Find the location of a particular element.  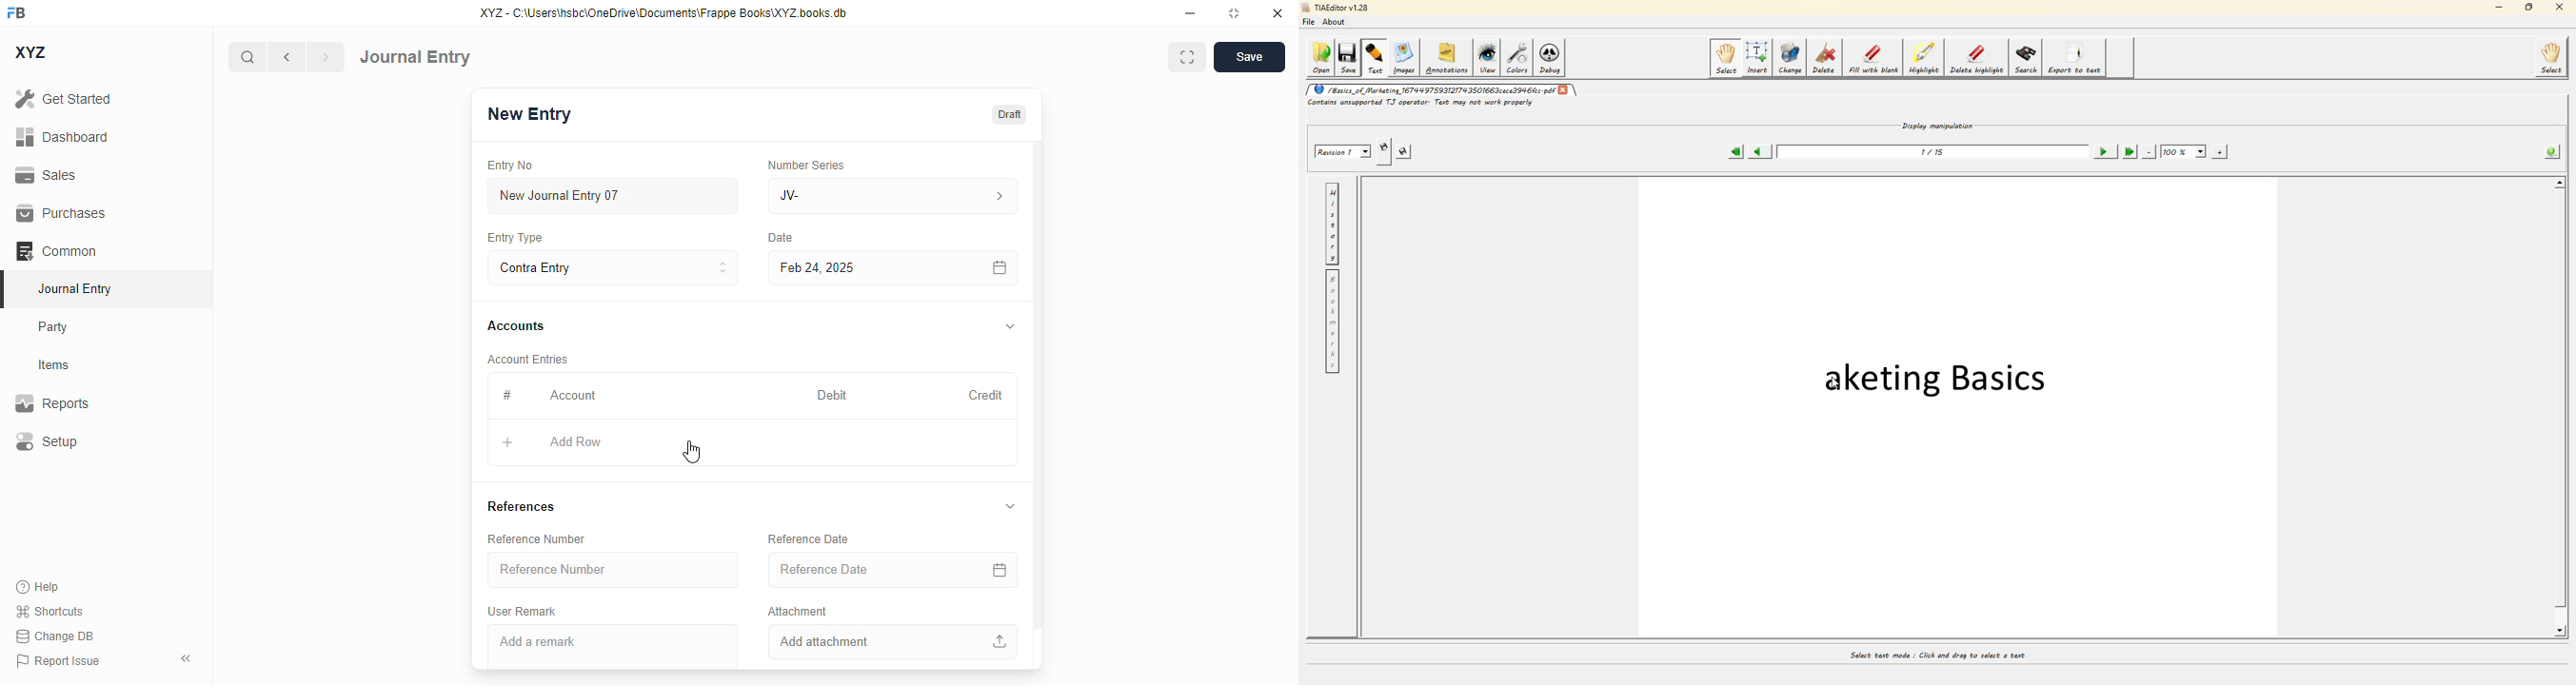

entry type is located at coordinates (516, 238).